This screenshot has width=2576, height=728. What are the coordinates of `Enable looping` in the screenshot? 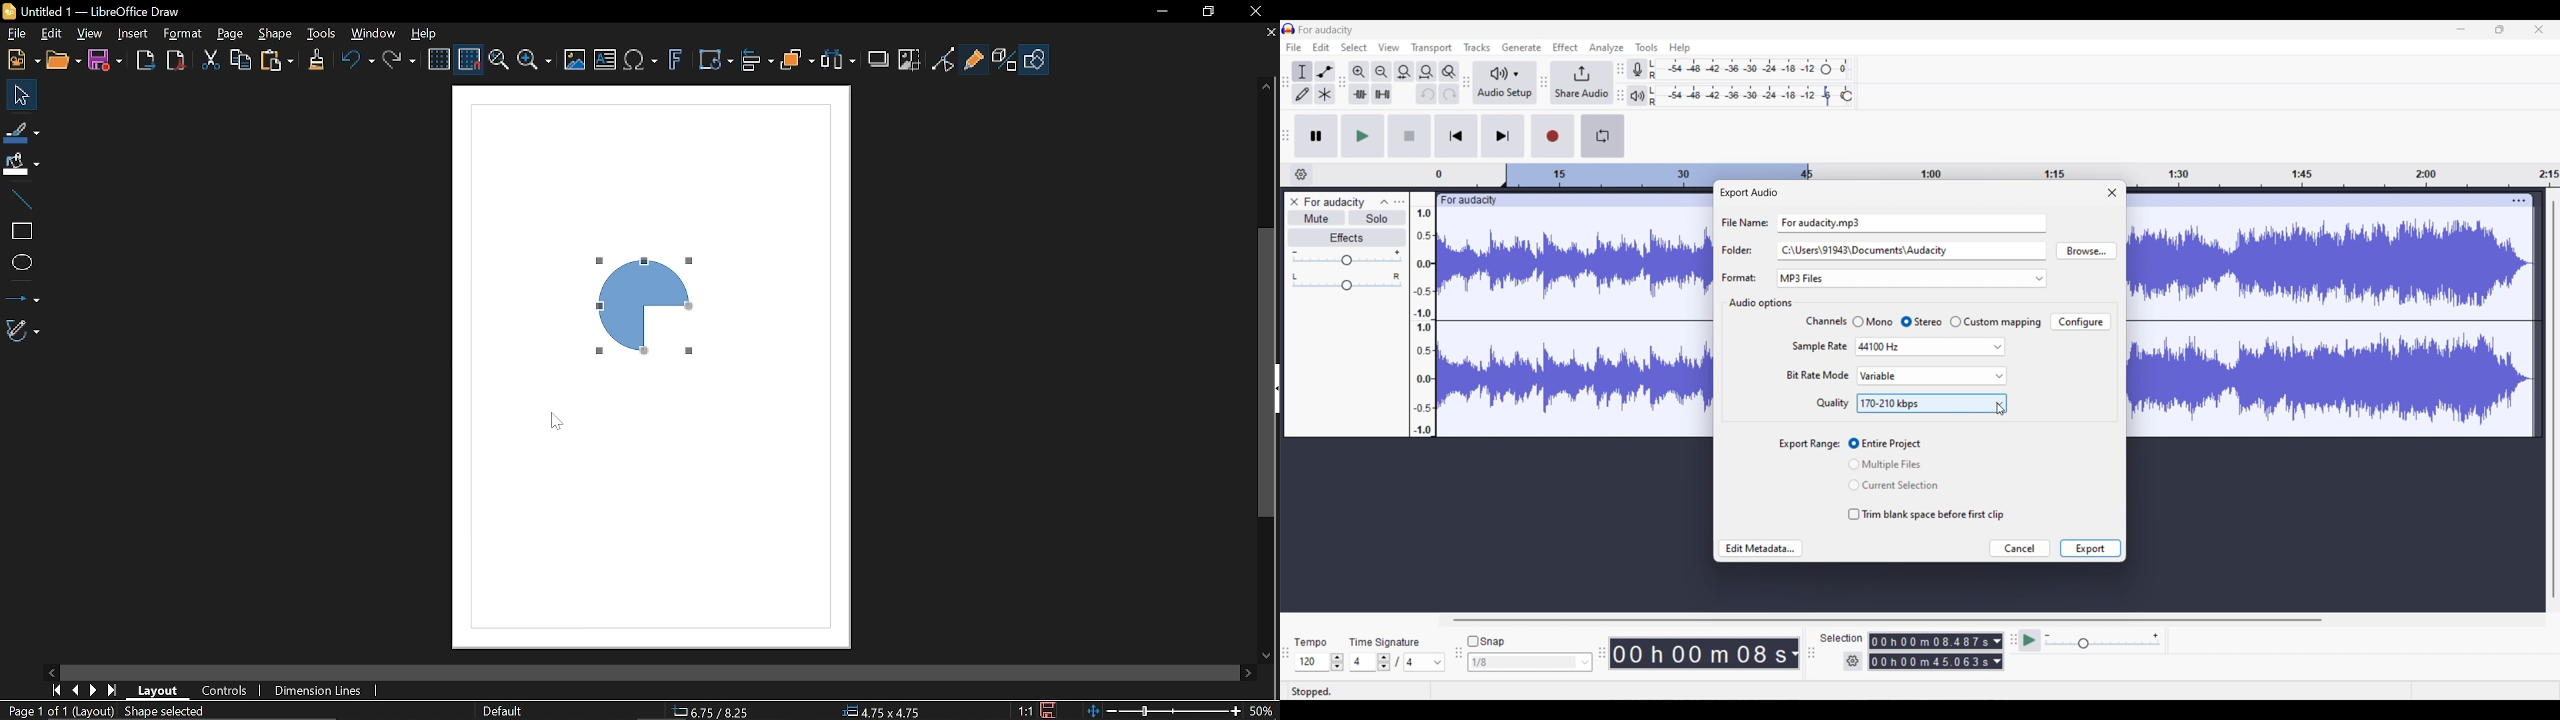 It's located at (1602, 136).